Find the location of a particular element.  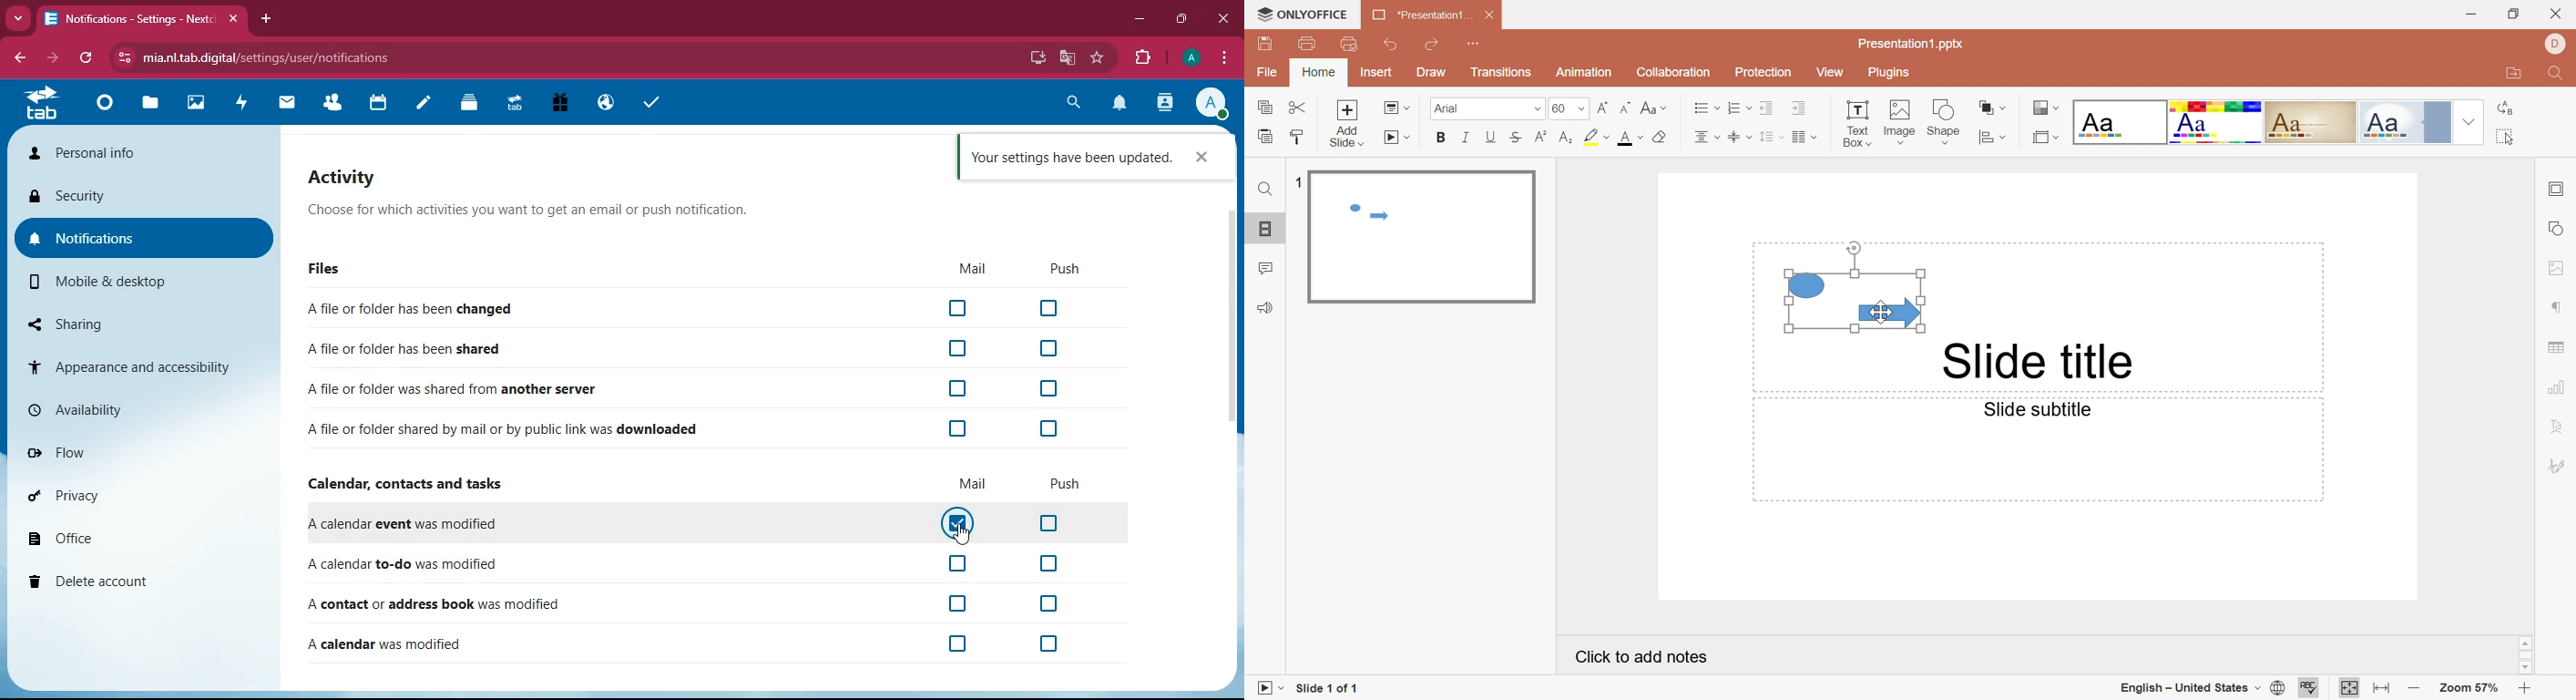

Transition is located at coordinates (1500, 73).